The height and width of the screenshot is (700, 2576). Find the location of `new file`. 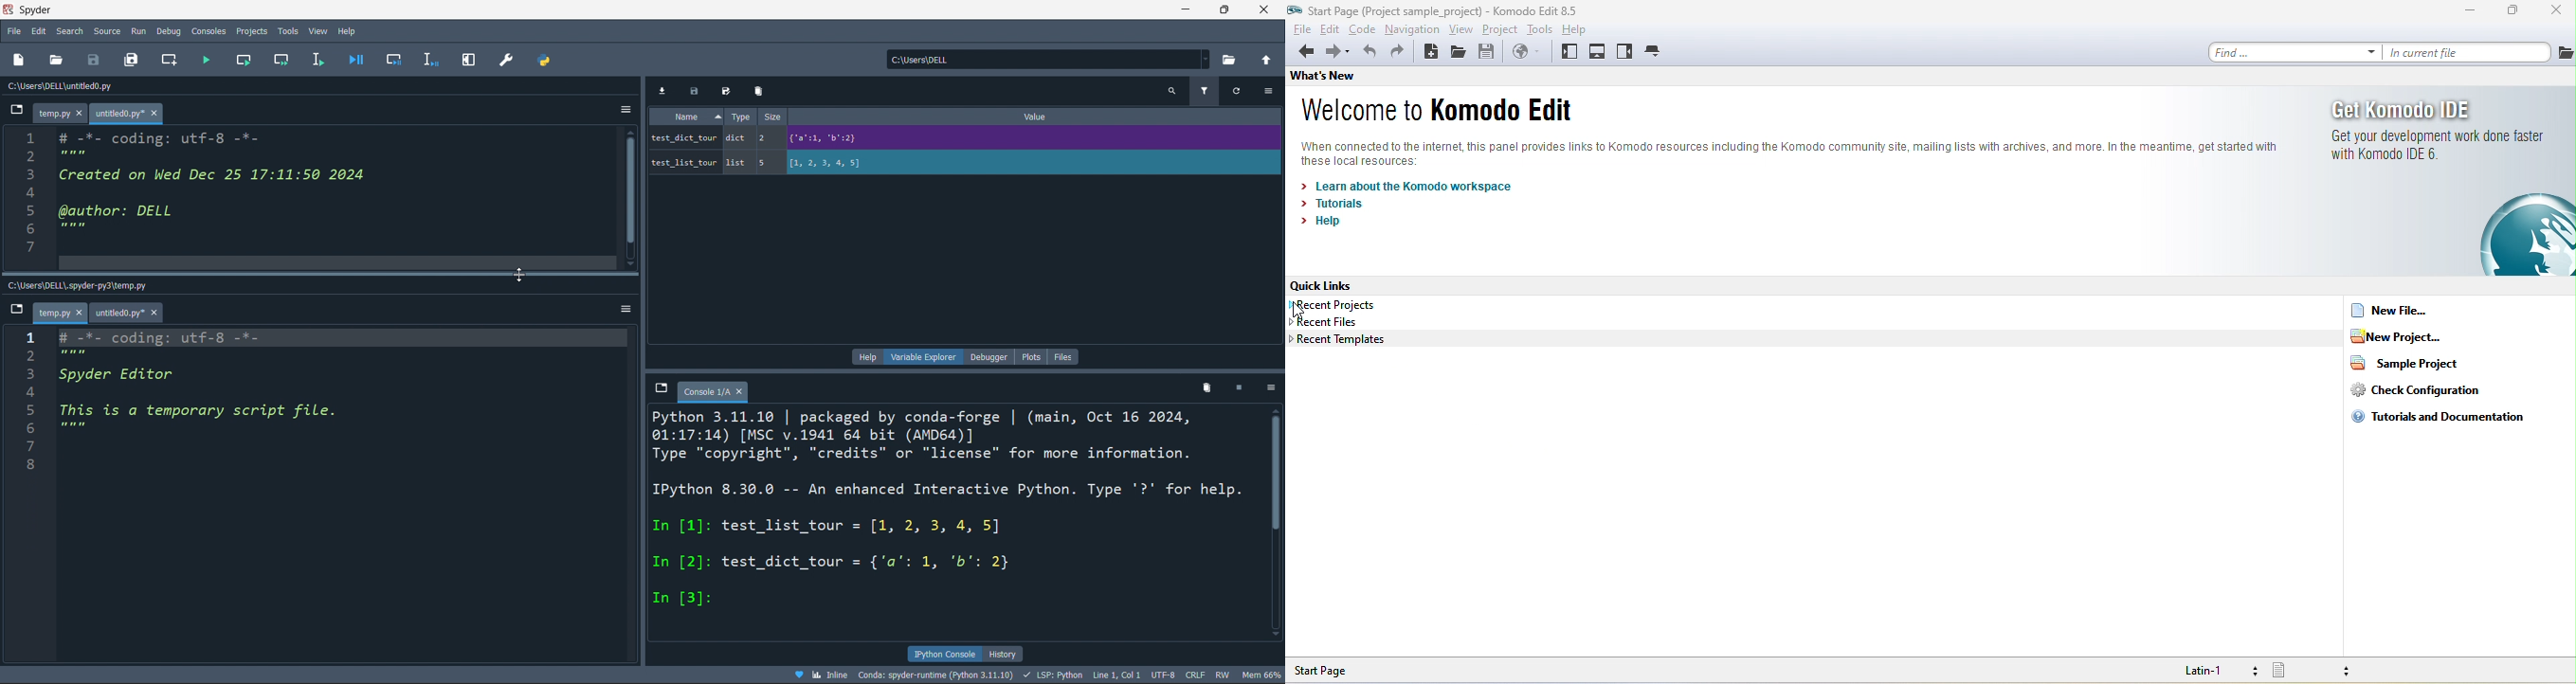

new file is located at coordinates (26, 59).